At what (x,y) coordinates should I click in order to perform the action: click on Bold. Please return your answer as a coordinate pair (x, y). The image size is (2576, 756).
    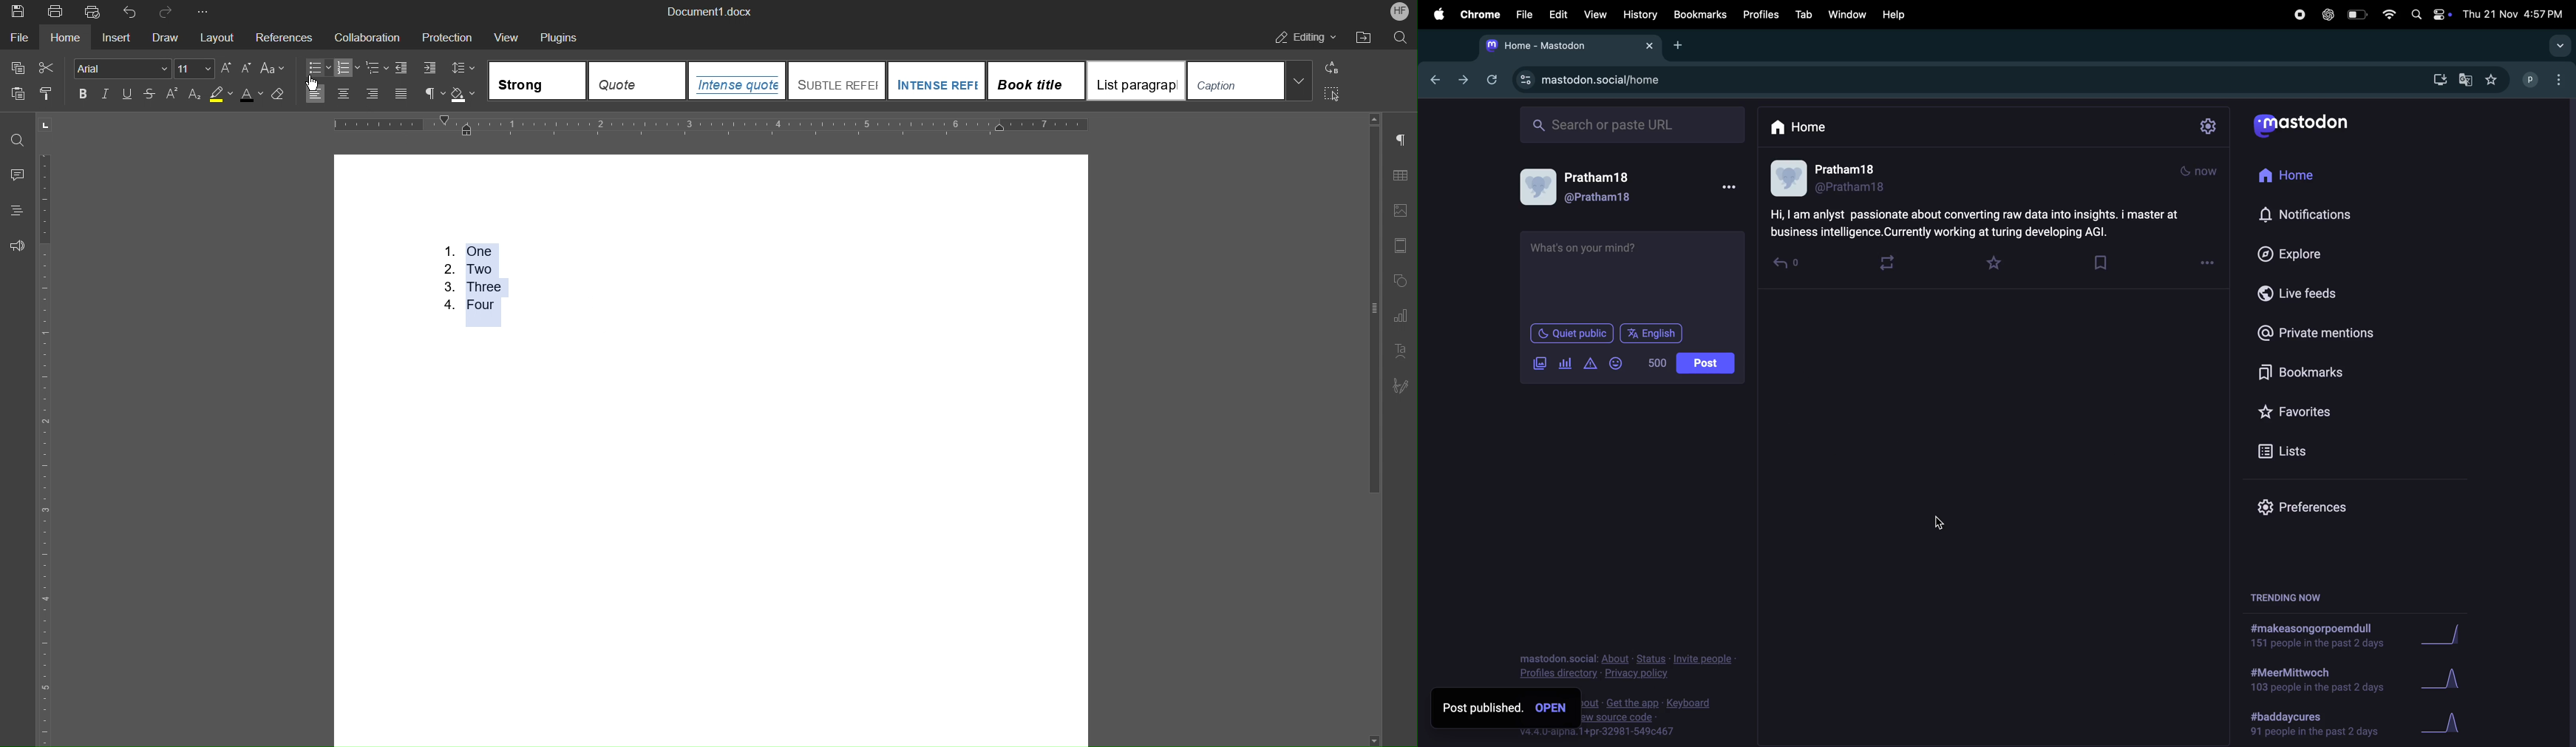
    Looking at the image, I should click on (83, 95).